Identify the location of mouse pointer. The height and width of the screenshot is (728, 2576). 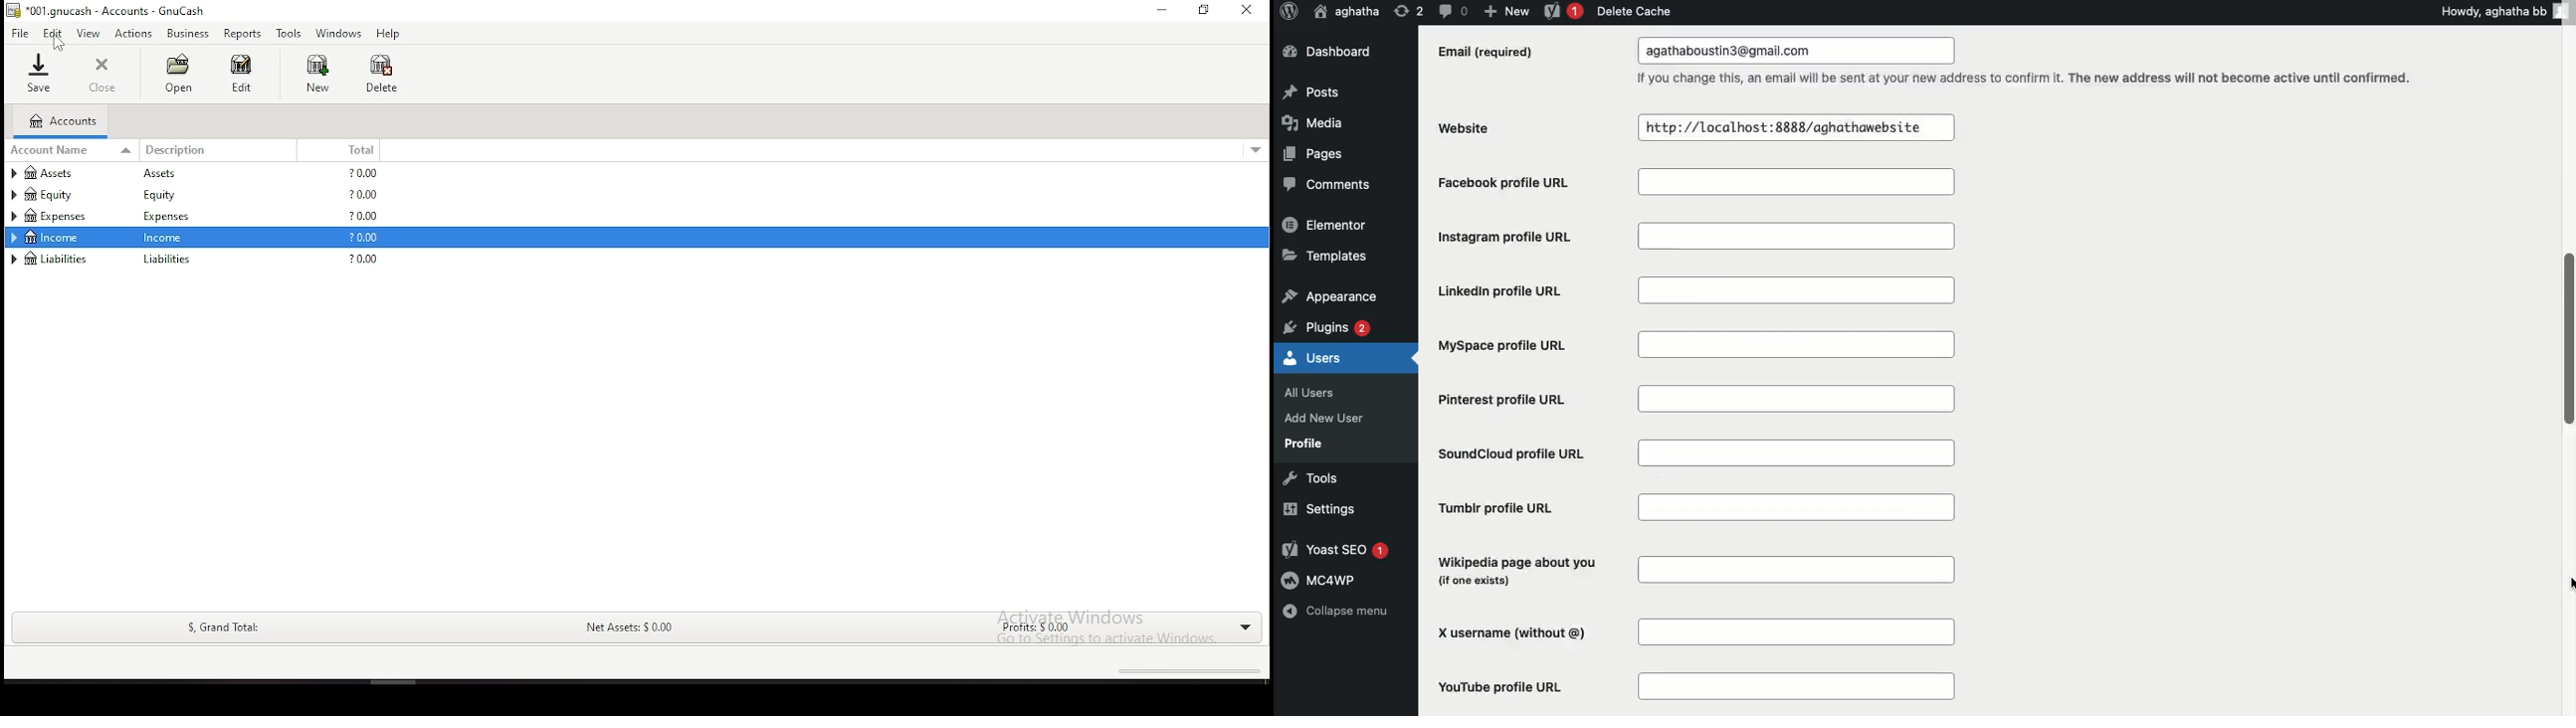
(59, 41).